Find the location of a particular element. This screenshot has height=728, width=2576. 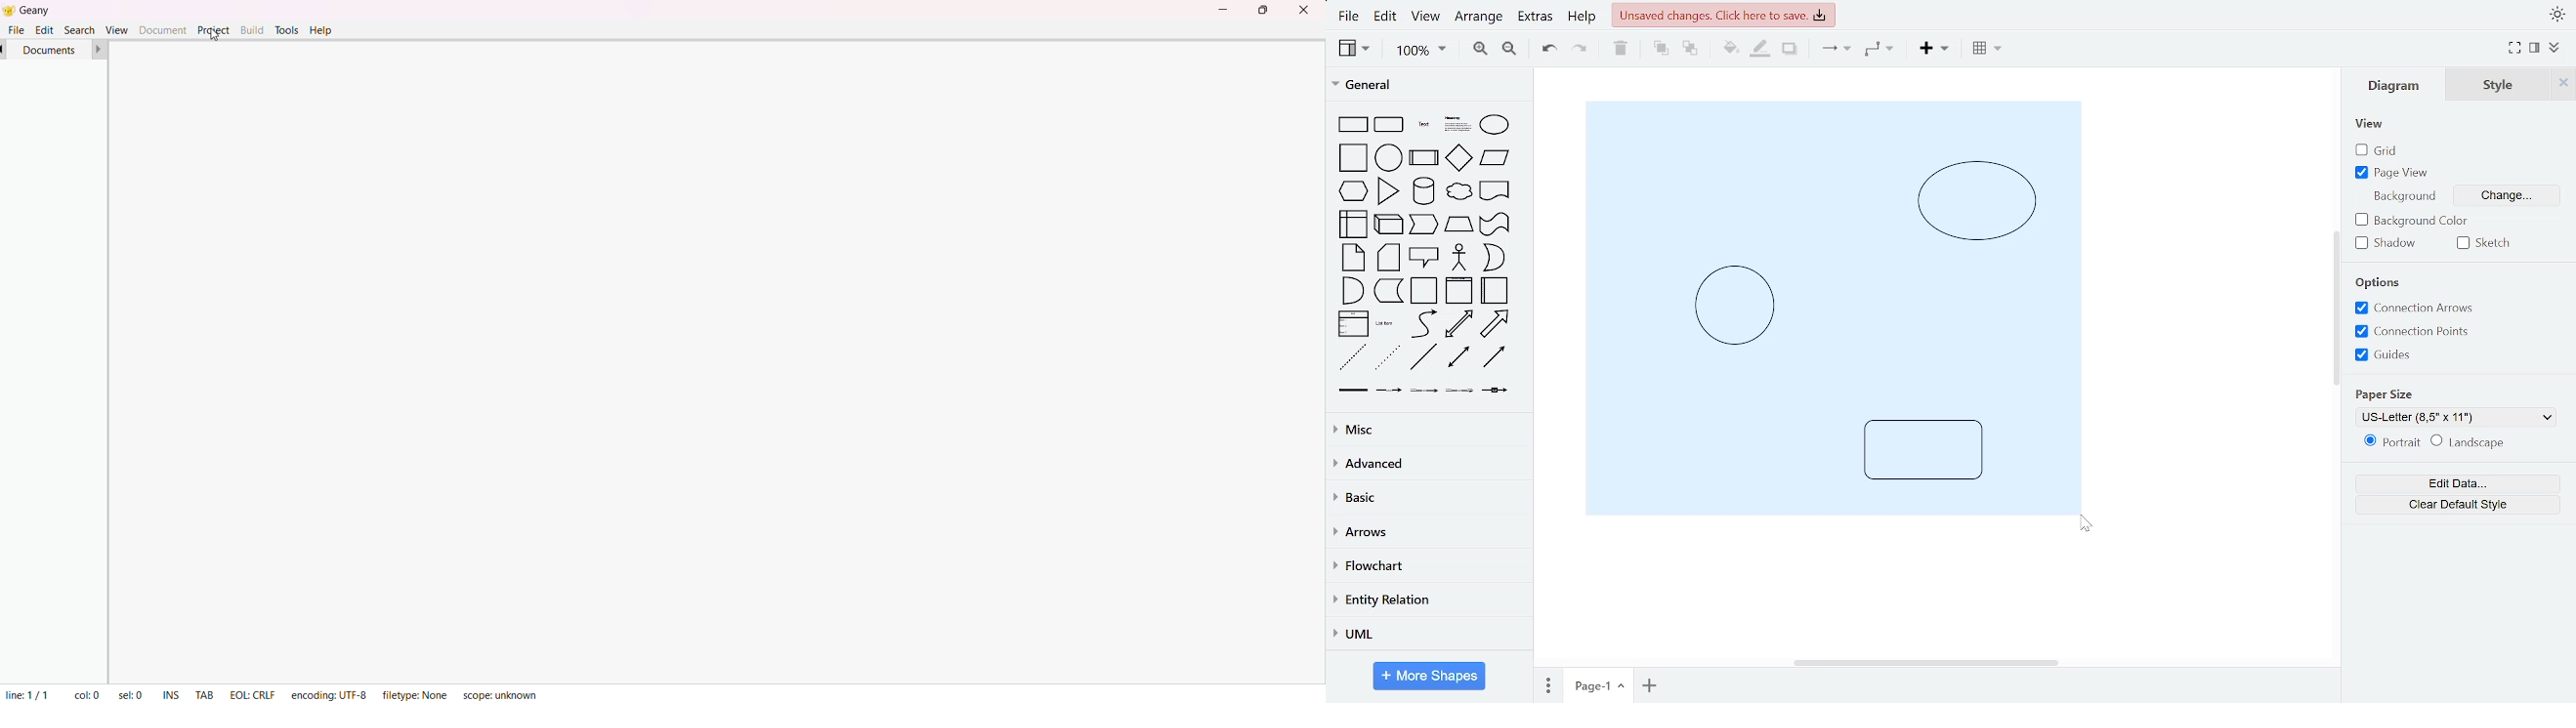

cube is located at coordinates (1390, 224).